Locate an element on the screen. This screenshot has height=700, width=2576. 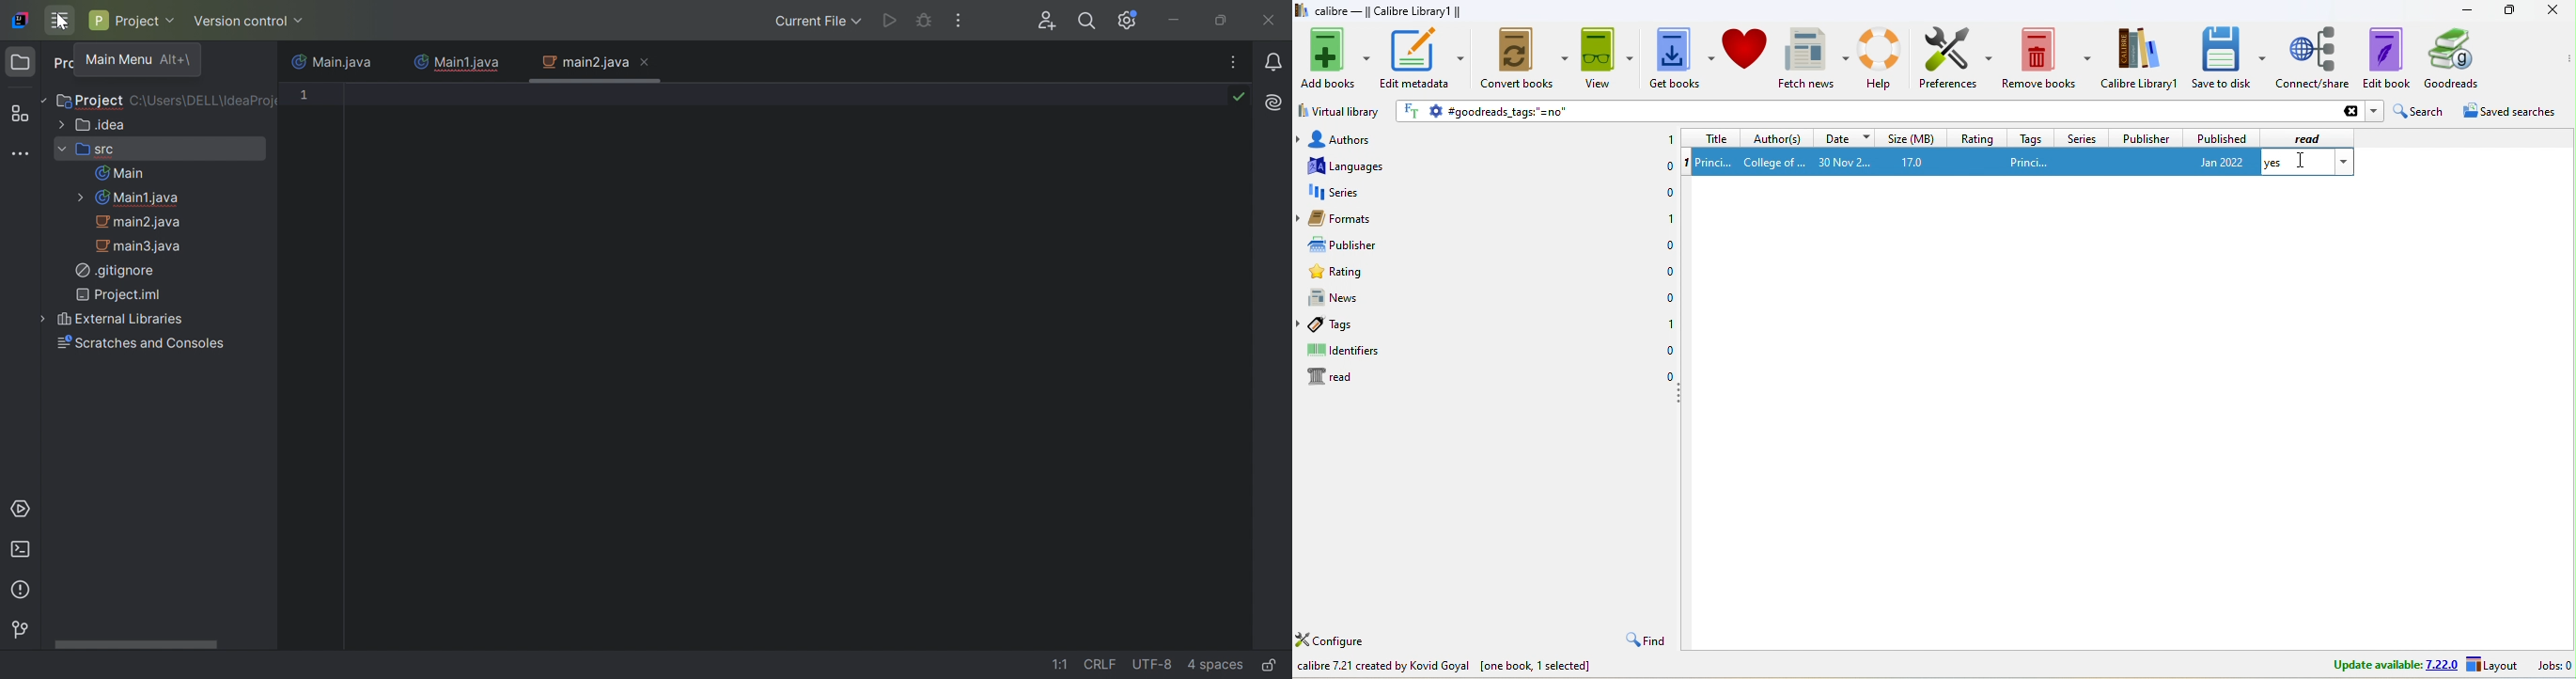
0 is located at coordinates (1668, 349).